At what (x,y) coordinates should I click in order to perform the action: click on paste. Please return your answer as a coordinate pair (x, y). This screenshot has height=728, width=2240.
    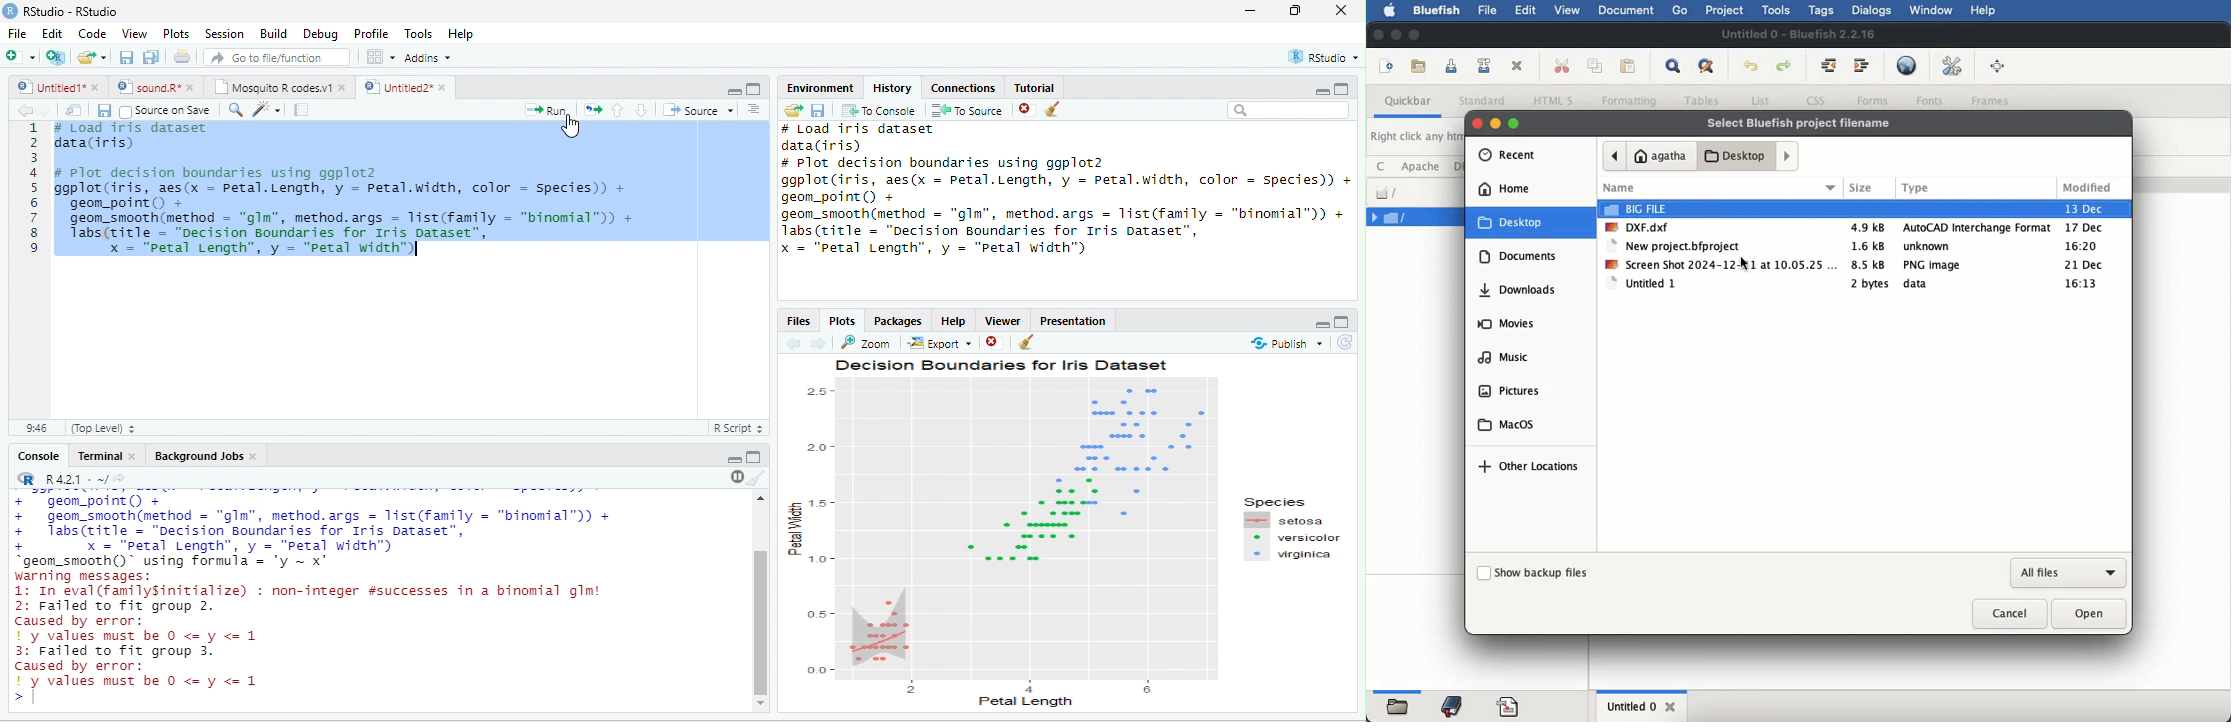
    Looking at the image, I should click on (1629, 66).